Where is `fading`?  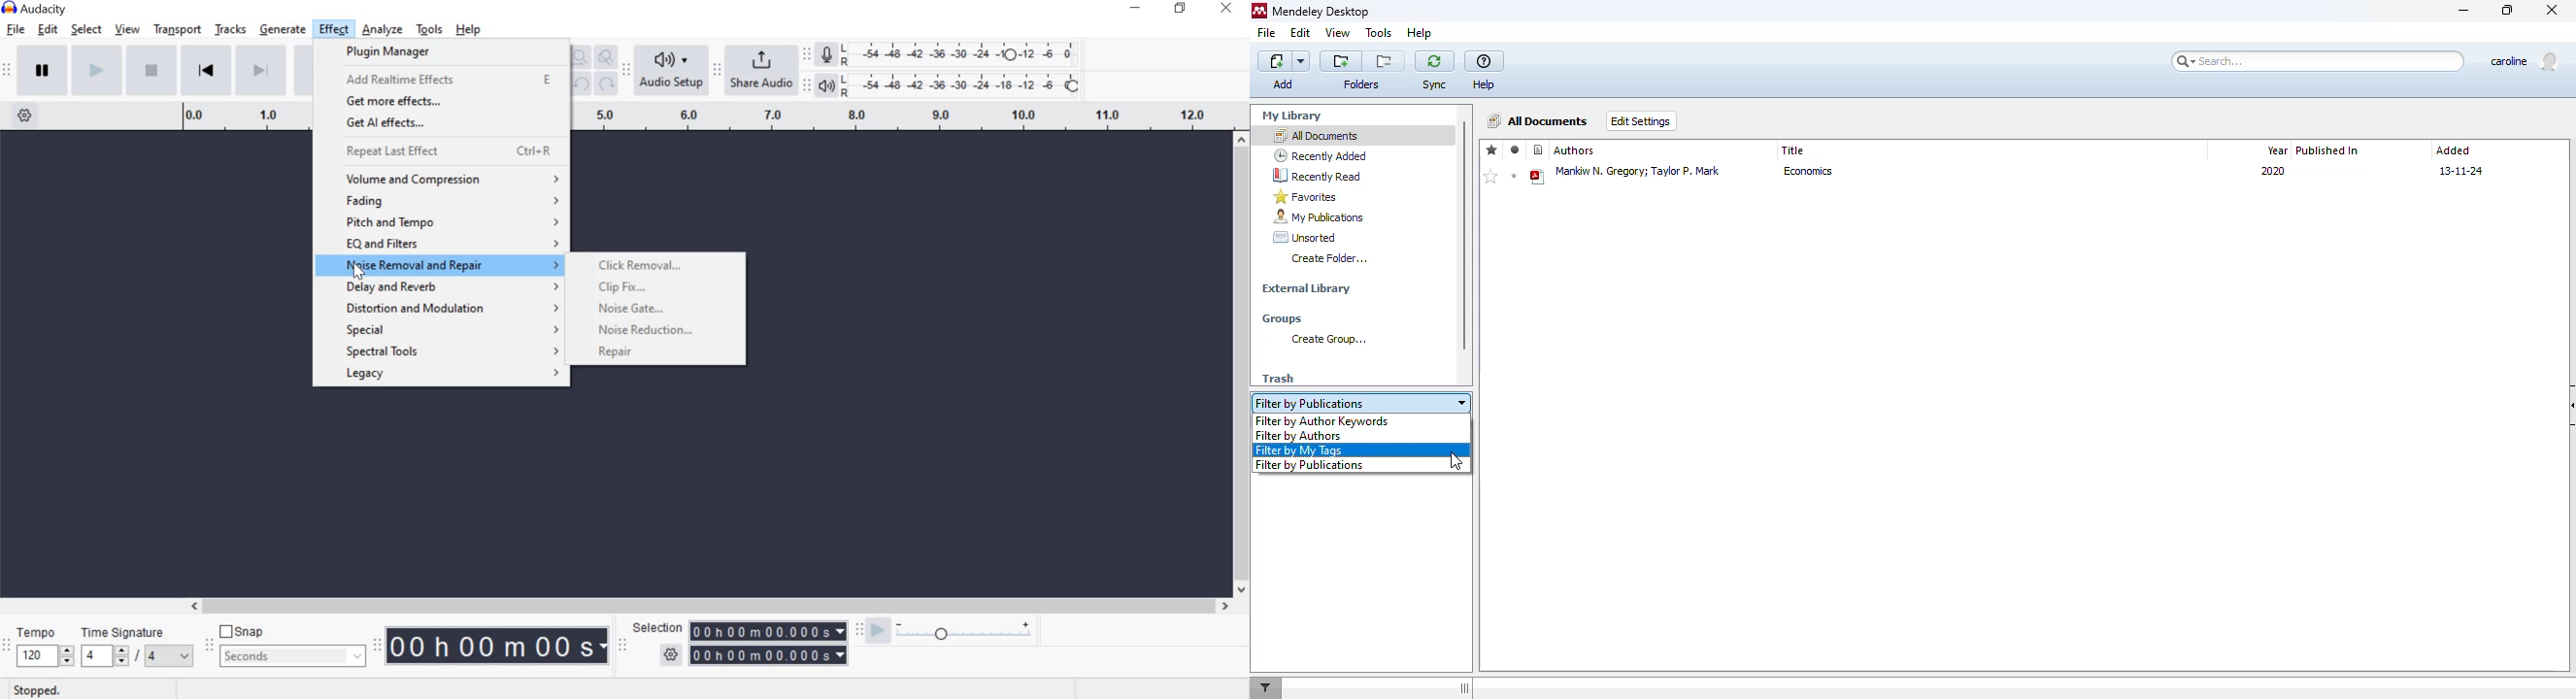
fading is located at coordinates (452, 203).